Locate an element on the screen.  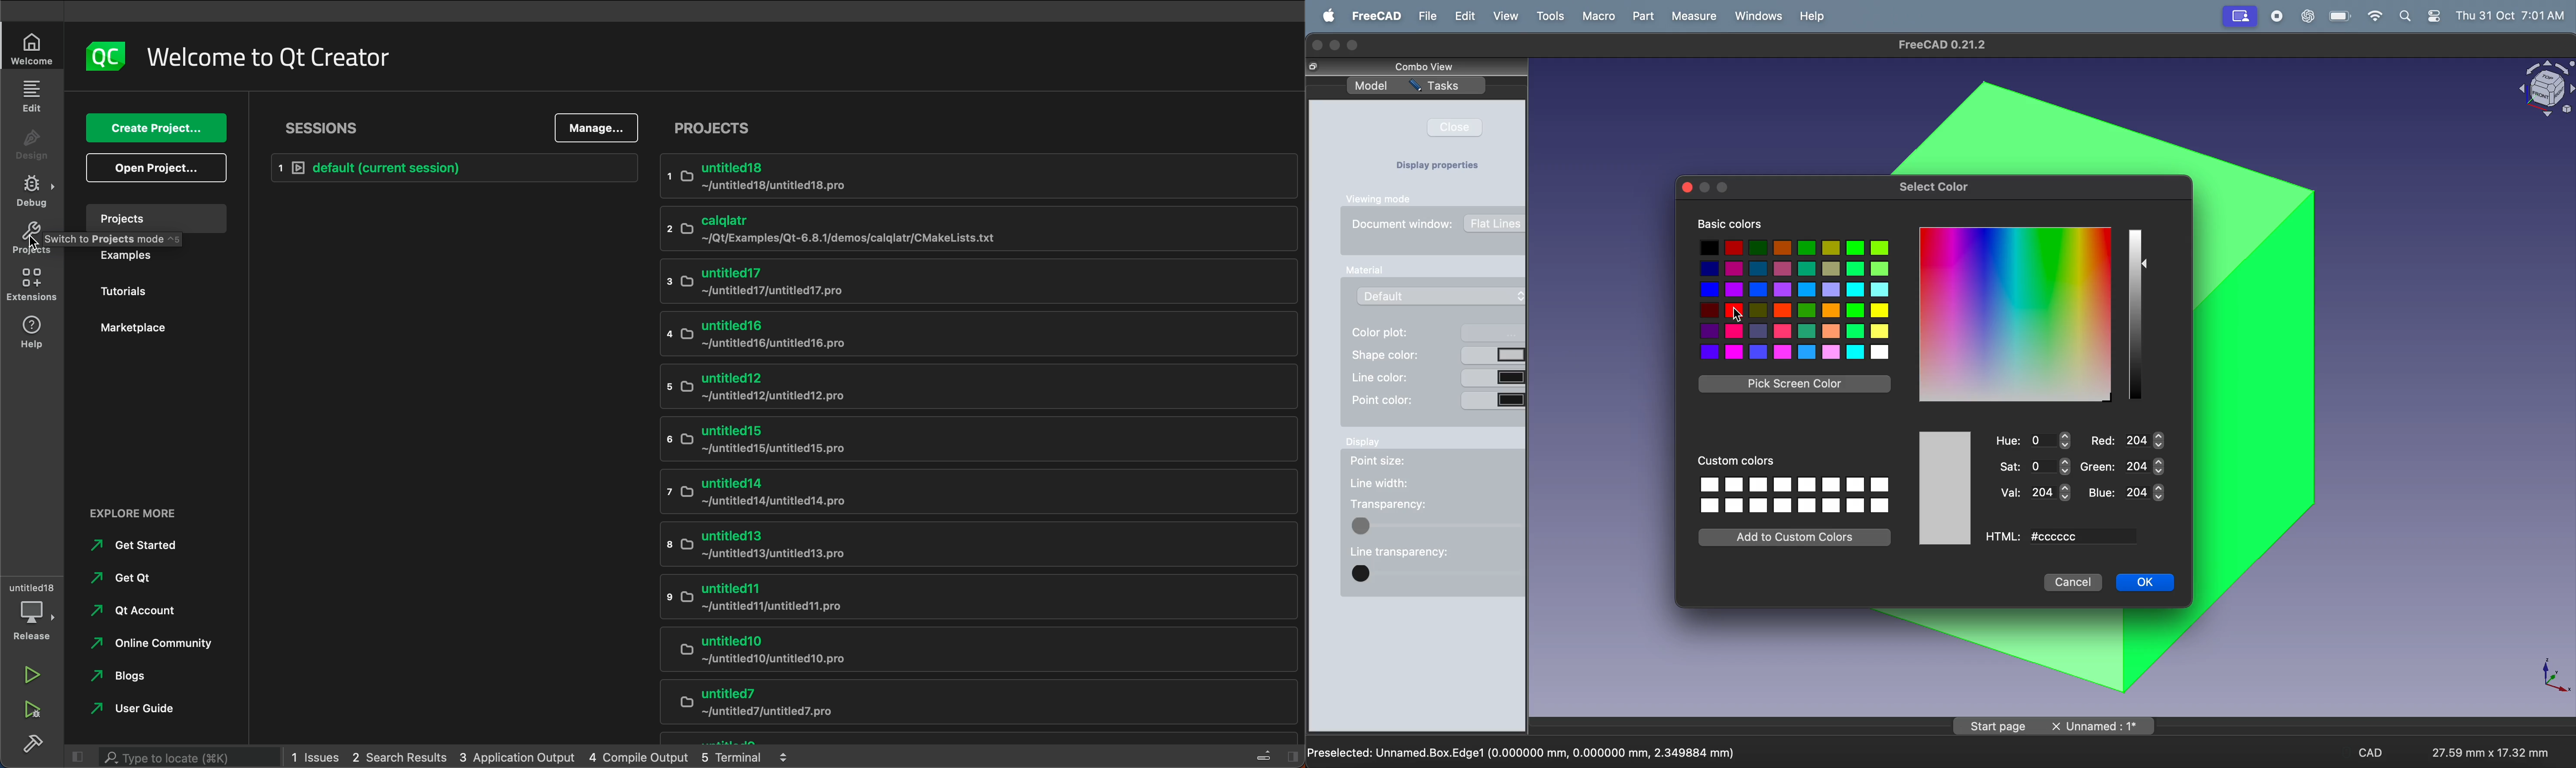
saat is located at coordinates (2033, 467).